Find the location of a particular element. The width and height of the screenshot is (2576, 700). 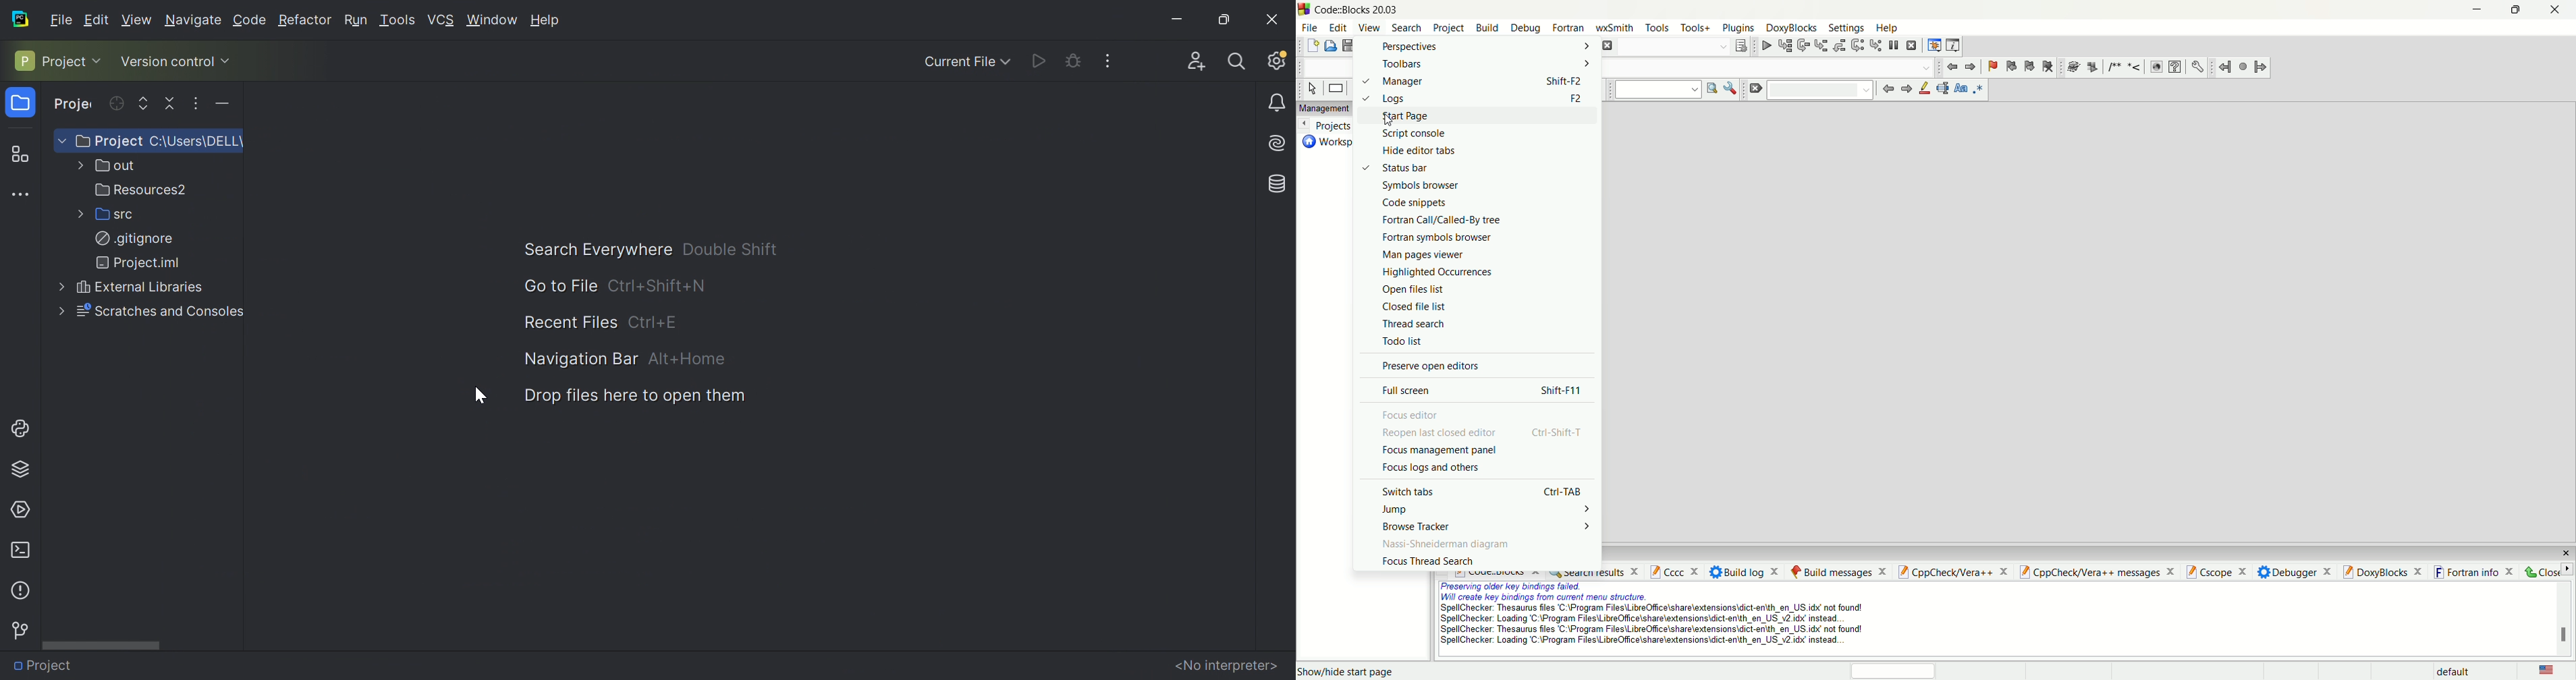

Refactor is located at coordinates (304, 20).